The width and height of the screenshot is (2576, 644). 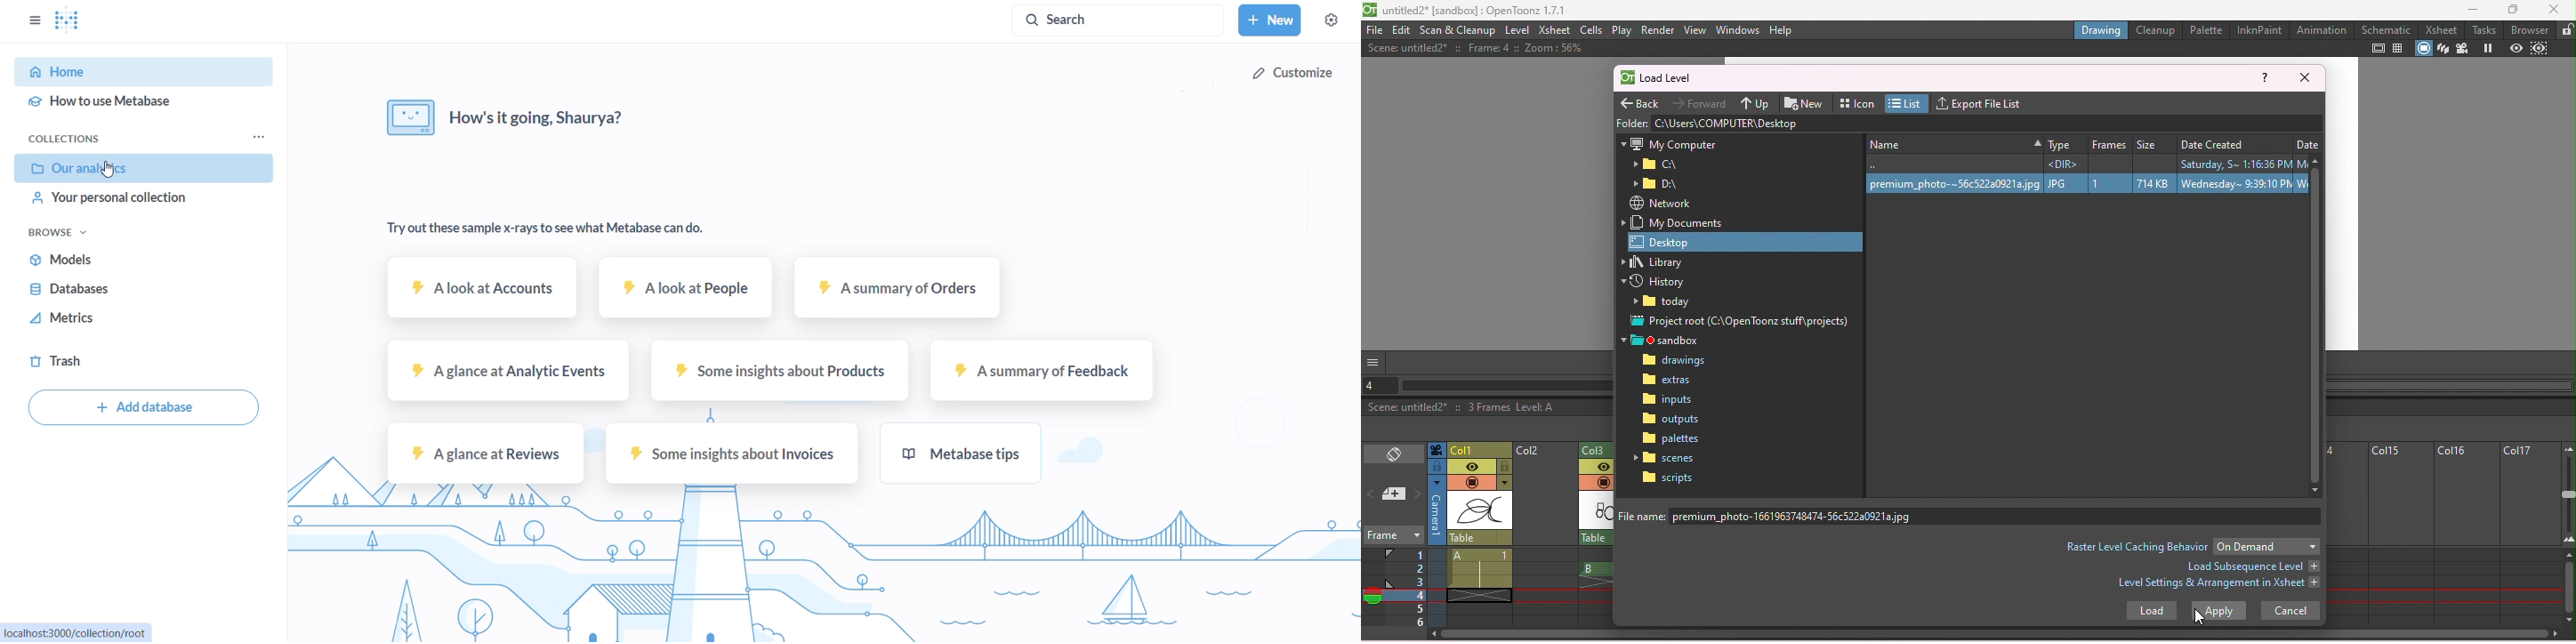 What do you see at coordinates (1330, 20) in the screenshot?
I see `settings` at bounding box center [1330, 20].